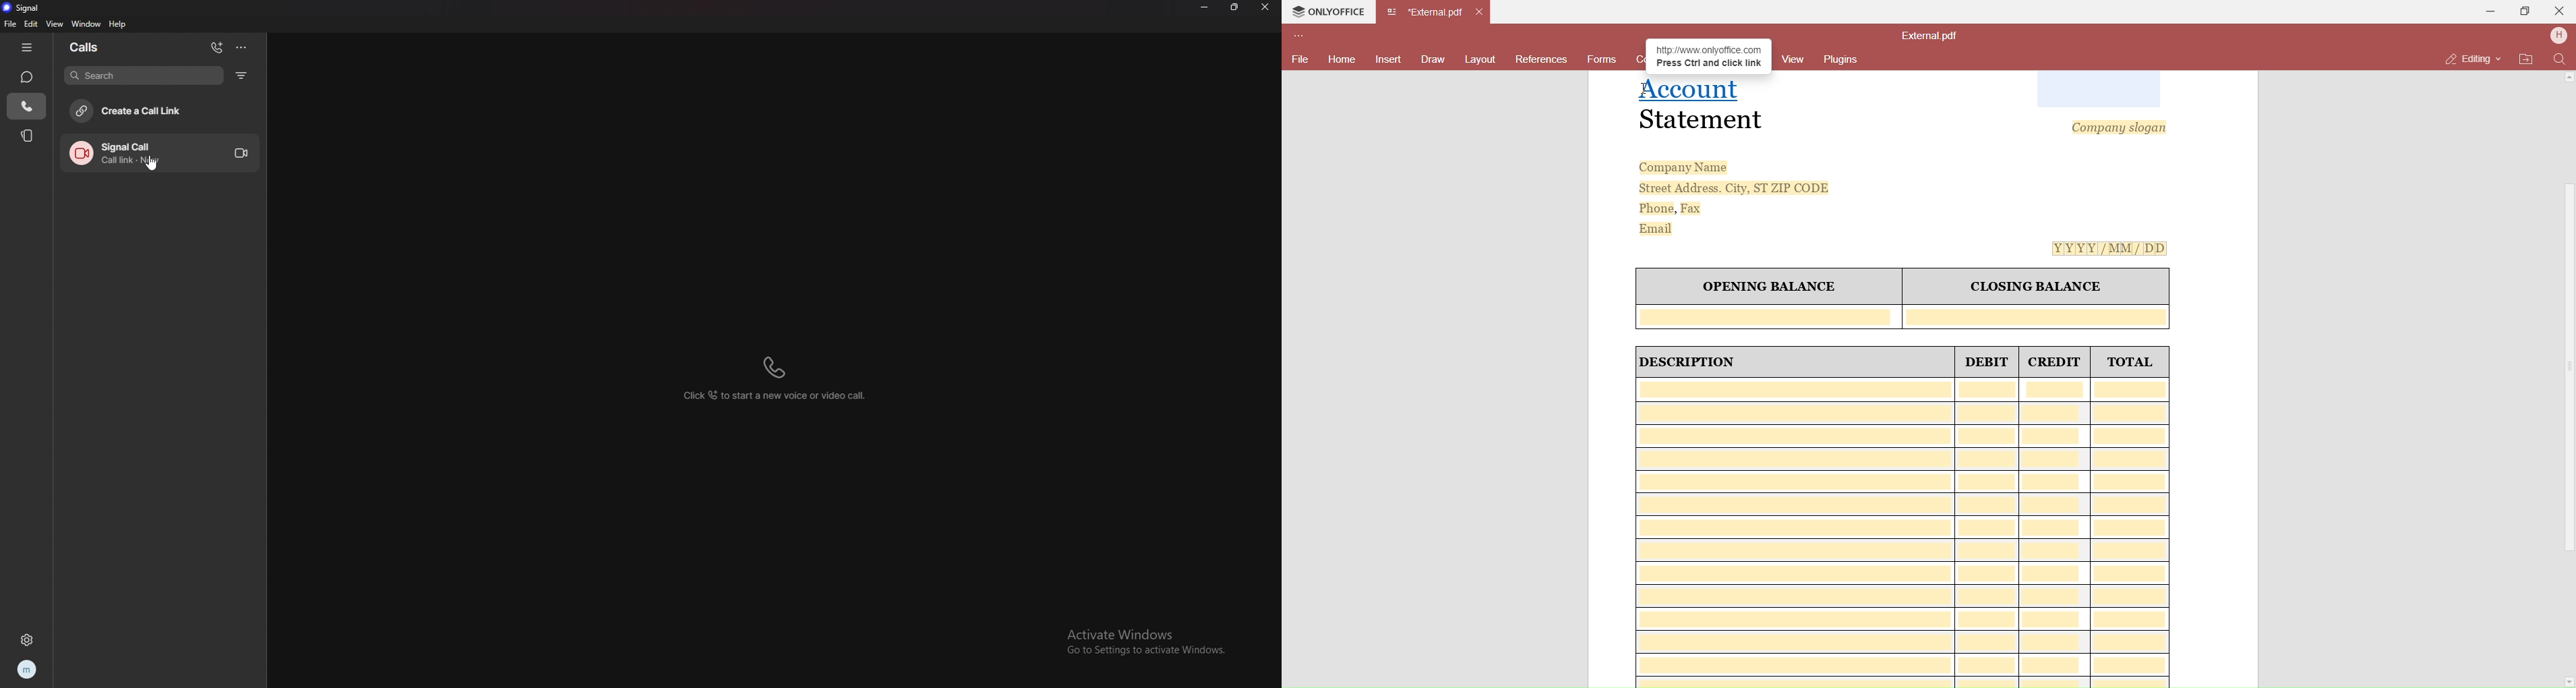 This screenshot has height=700, width=2576. Describe the element at coordinates (1300, 60) in the screenshot. I see `File` at that location.